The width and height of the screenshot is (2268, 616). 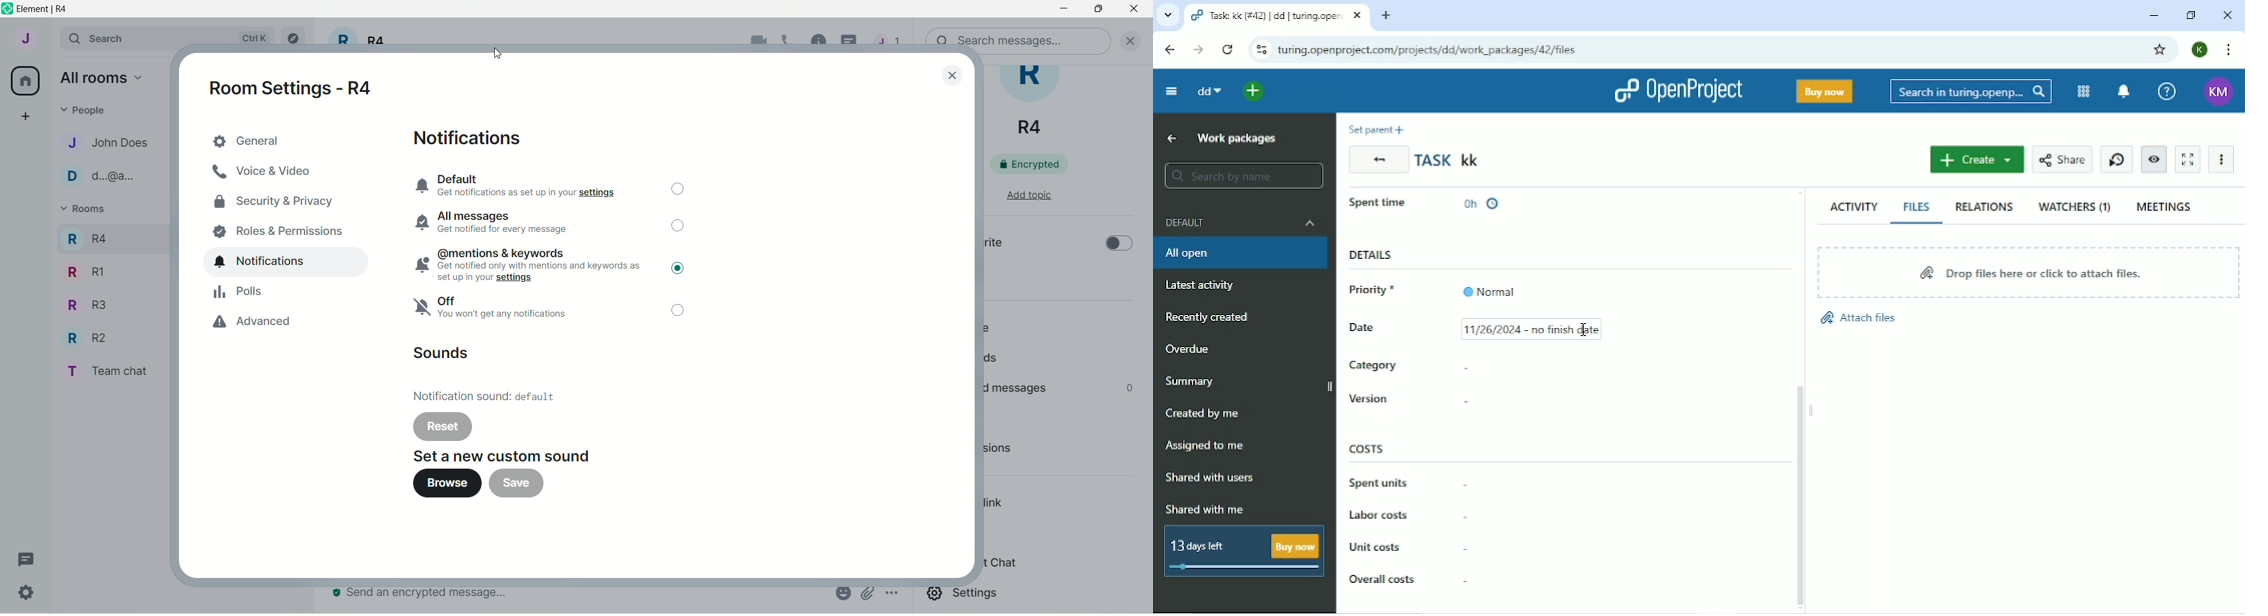 I want to click on all rooms, so click(x=26, y=81).